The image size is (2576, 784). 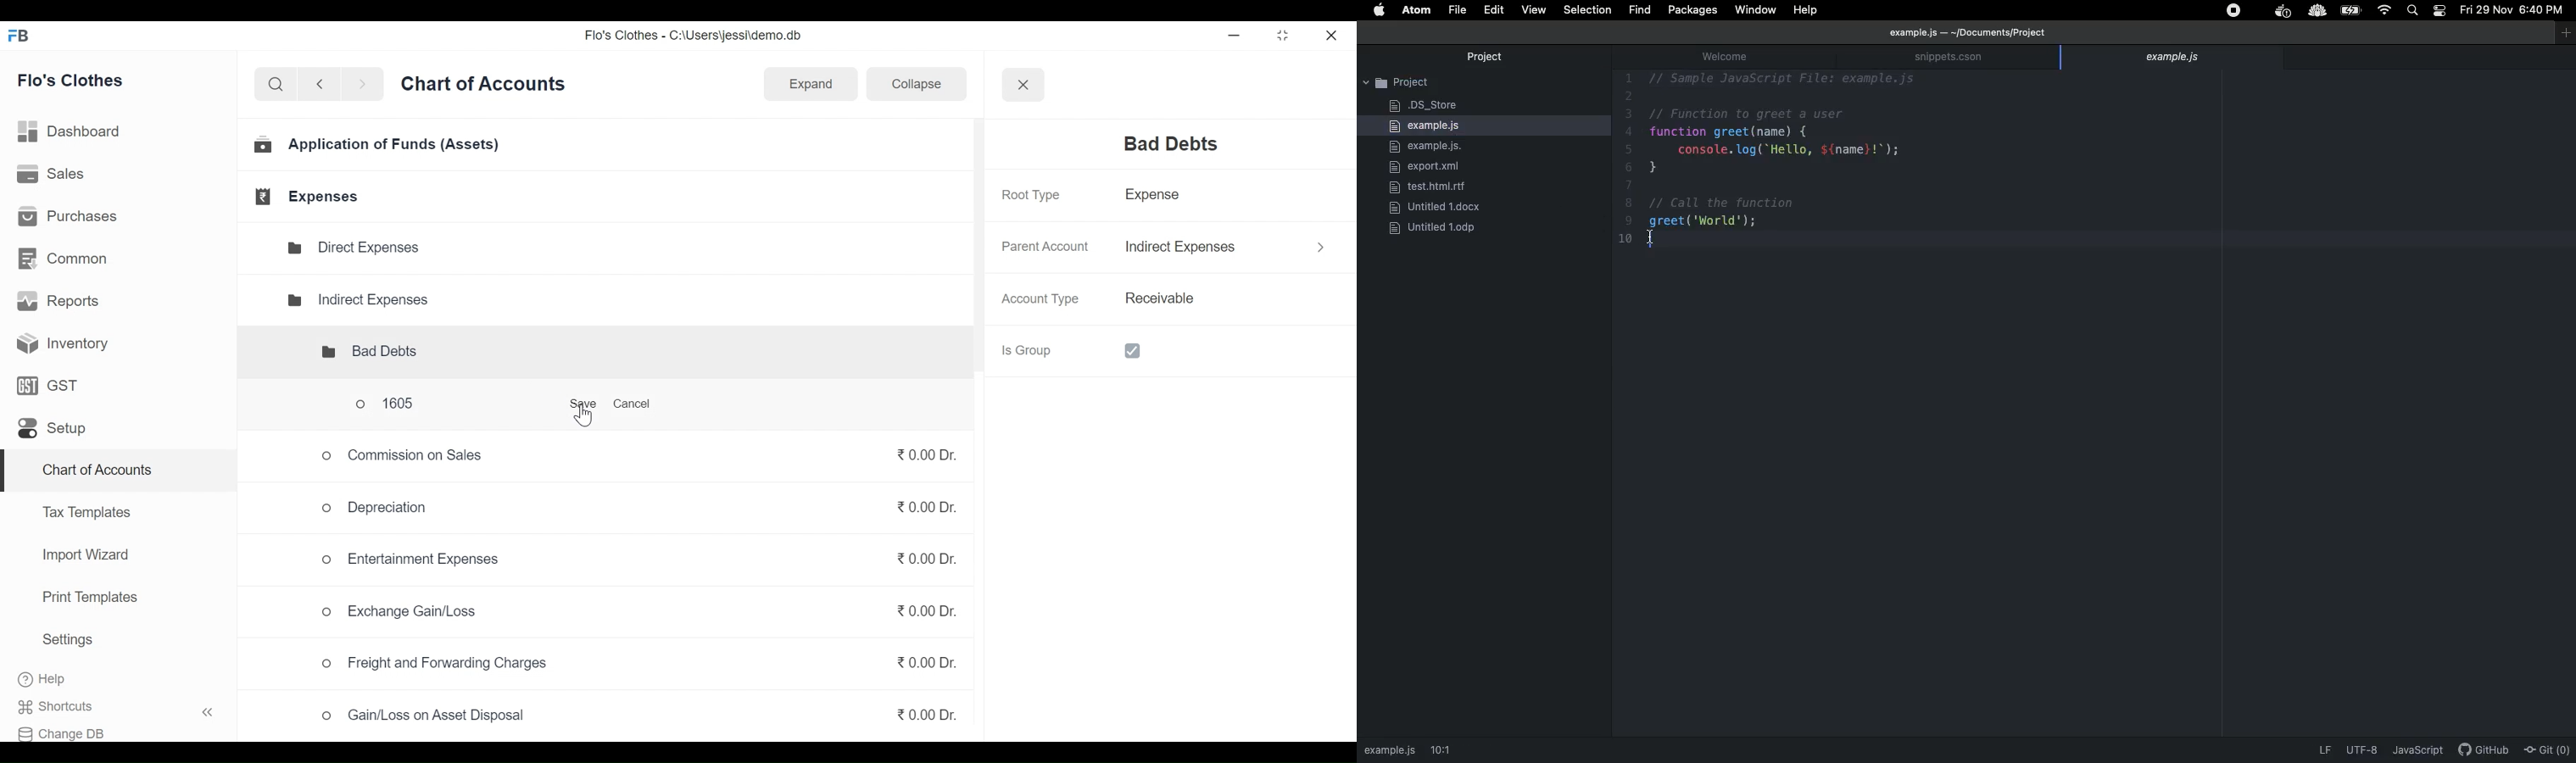 I want to click on next, so click(x=365, y=87).